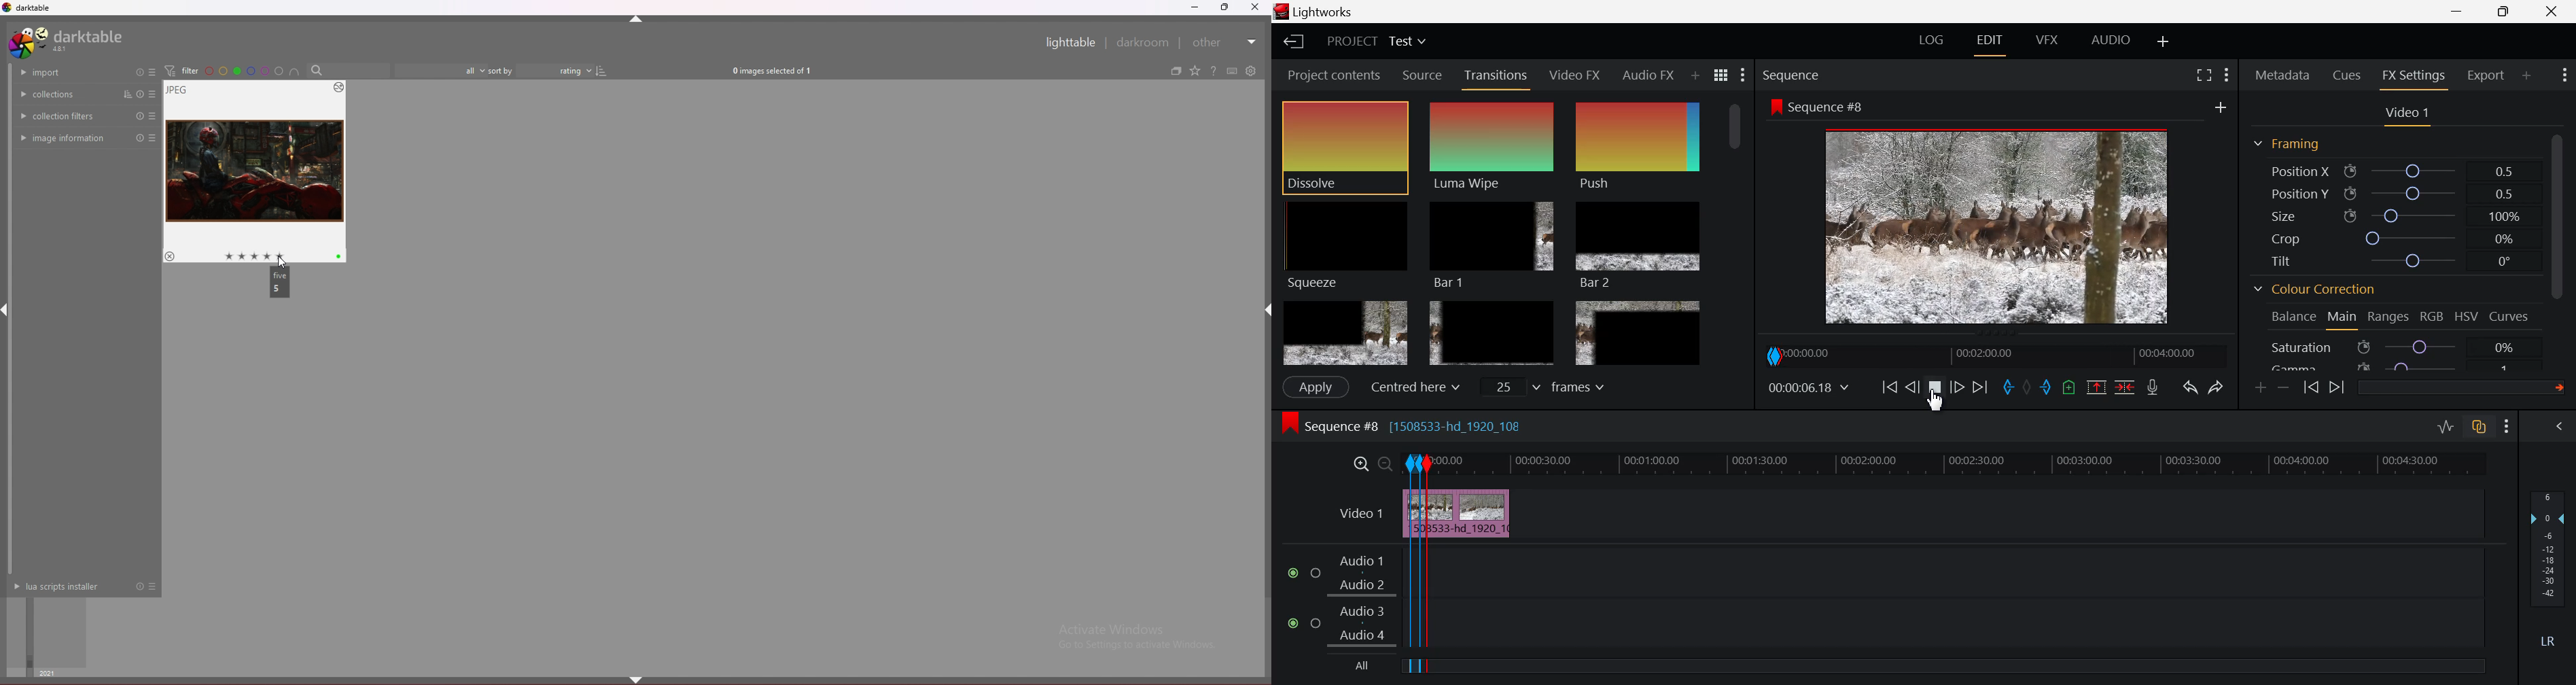  What do you see at coordinates (45, 633) in the screenshot?
I see `time selector` at bounding box center [45, 633].